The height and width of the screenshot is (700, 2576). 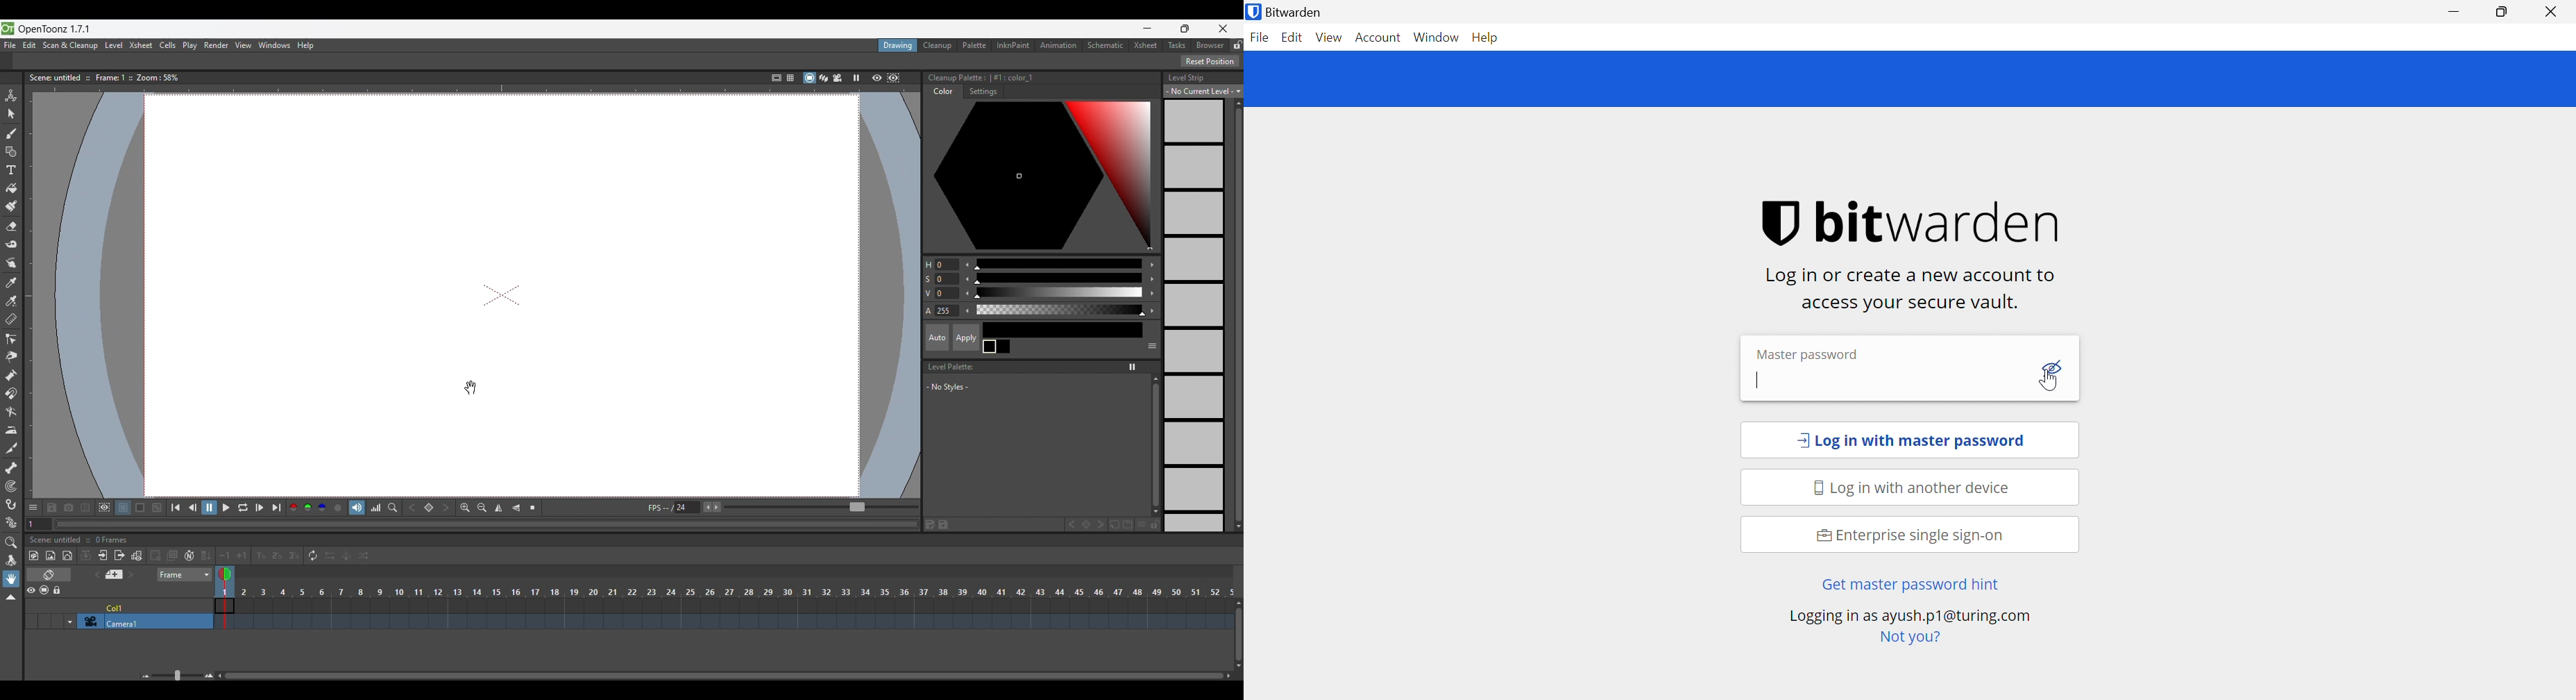 What do you see at coordinates (475, 297) in the screenshot?
I see `draw` at bounding box center [475, 297].